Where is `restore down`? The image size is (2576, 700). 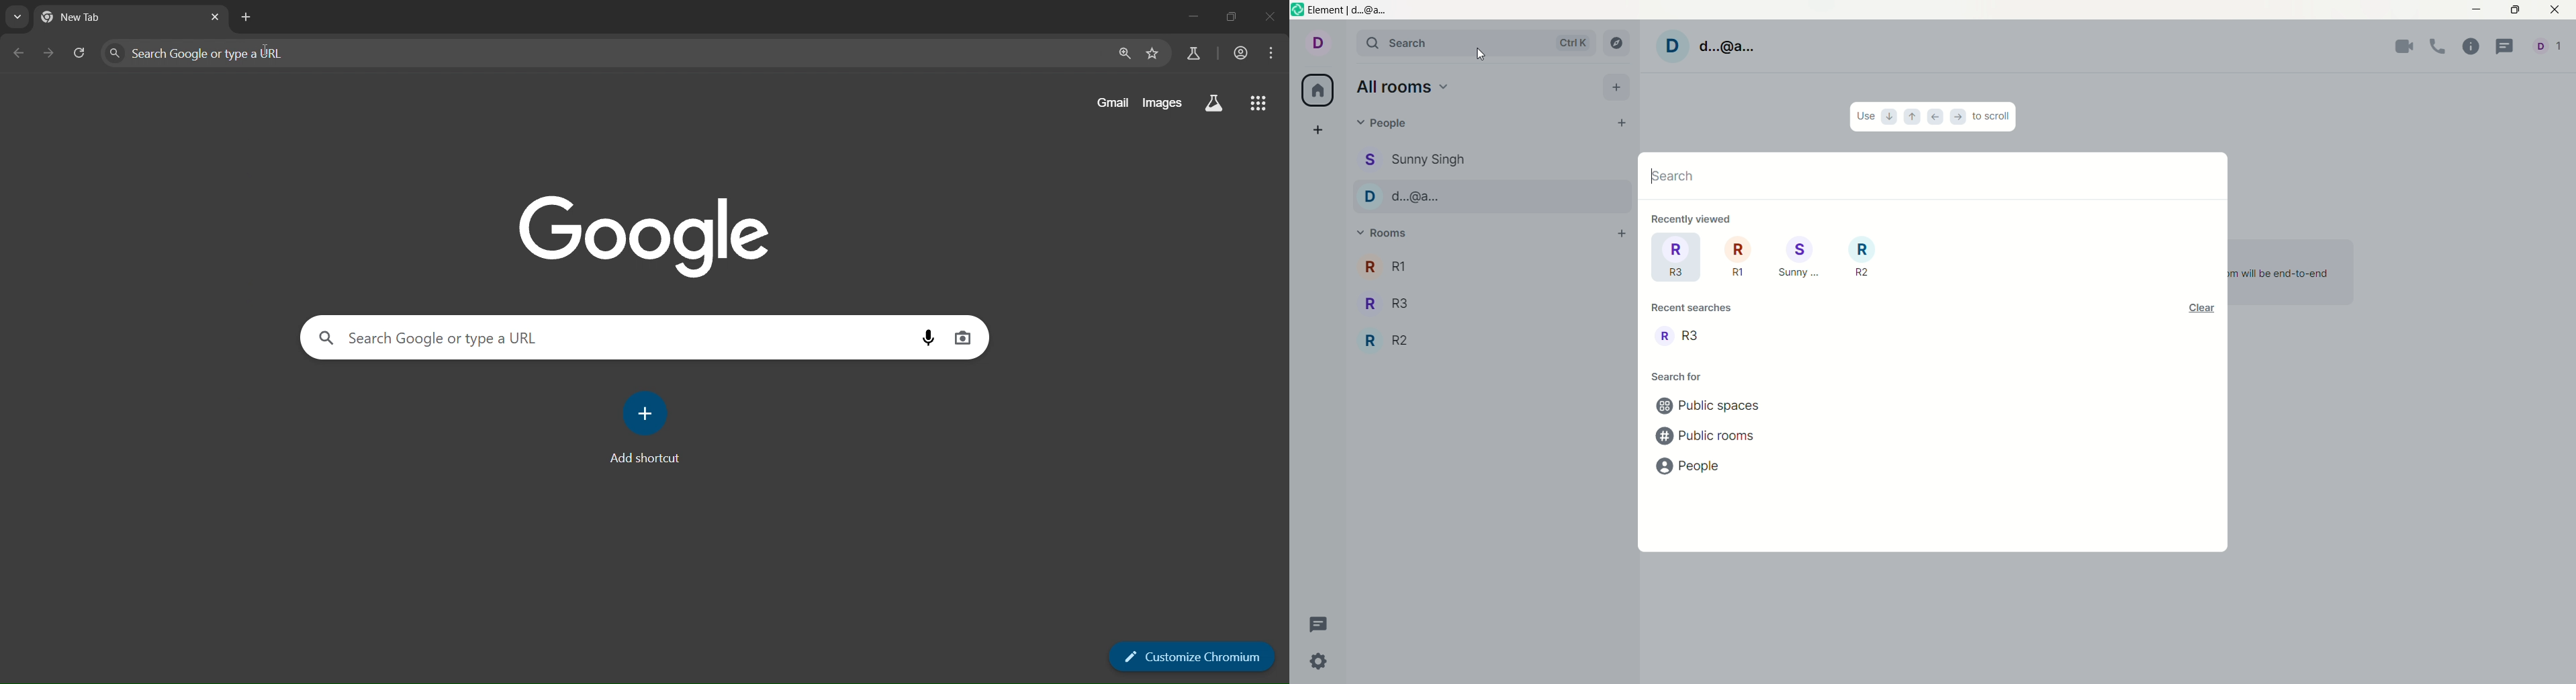 restore down is located at coordinates (1228, 17).